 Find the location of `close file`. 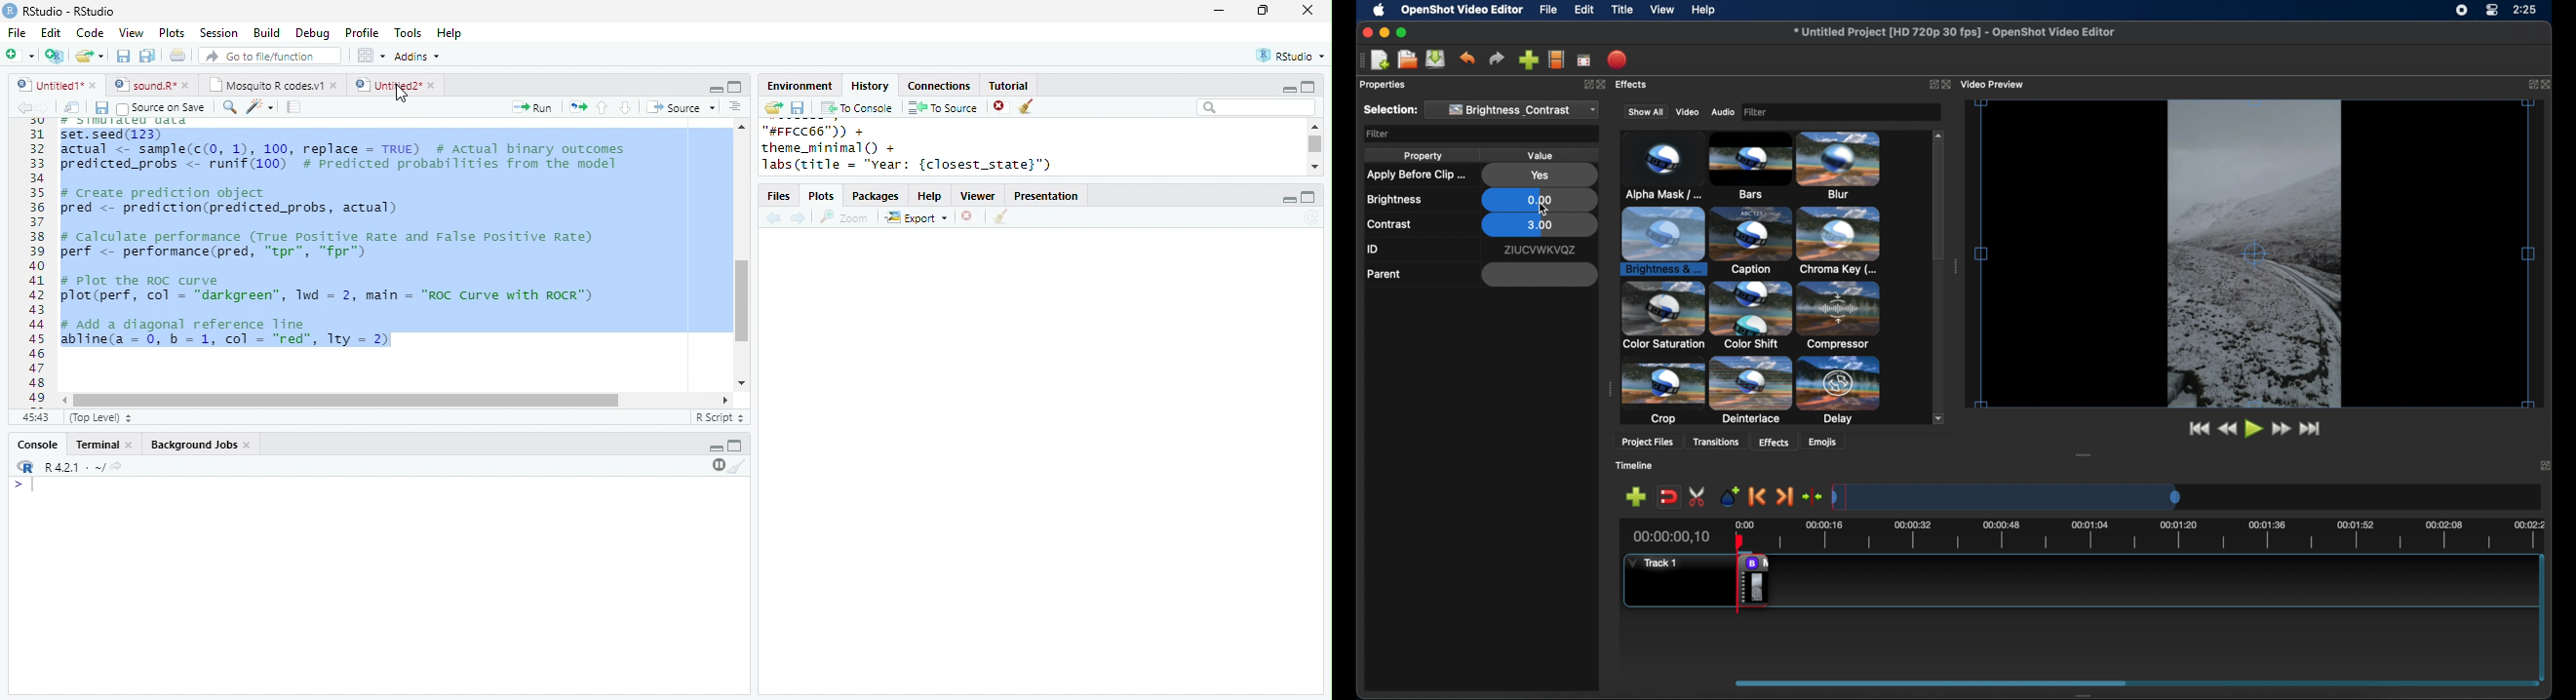

close file is located at coordinates (1001, 107).